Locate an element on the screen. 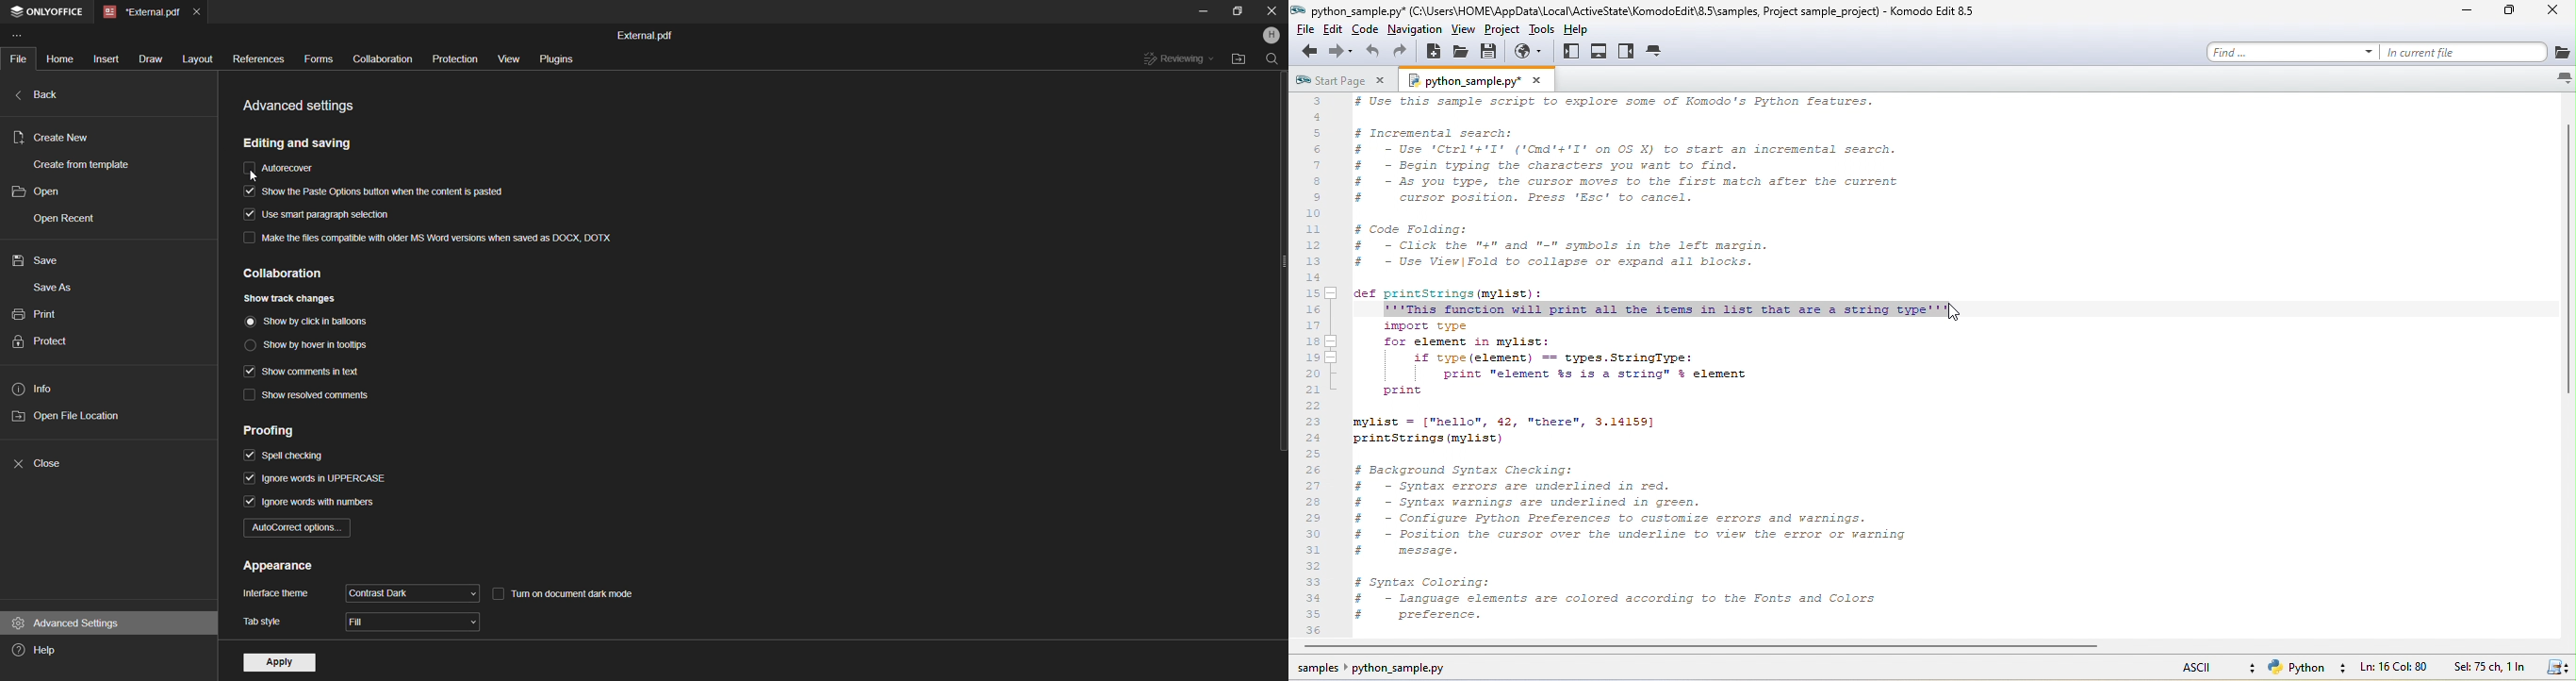  Mimize is located at coordinates (1203, 11).